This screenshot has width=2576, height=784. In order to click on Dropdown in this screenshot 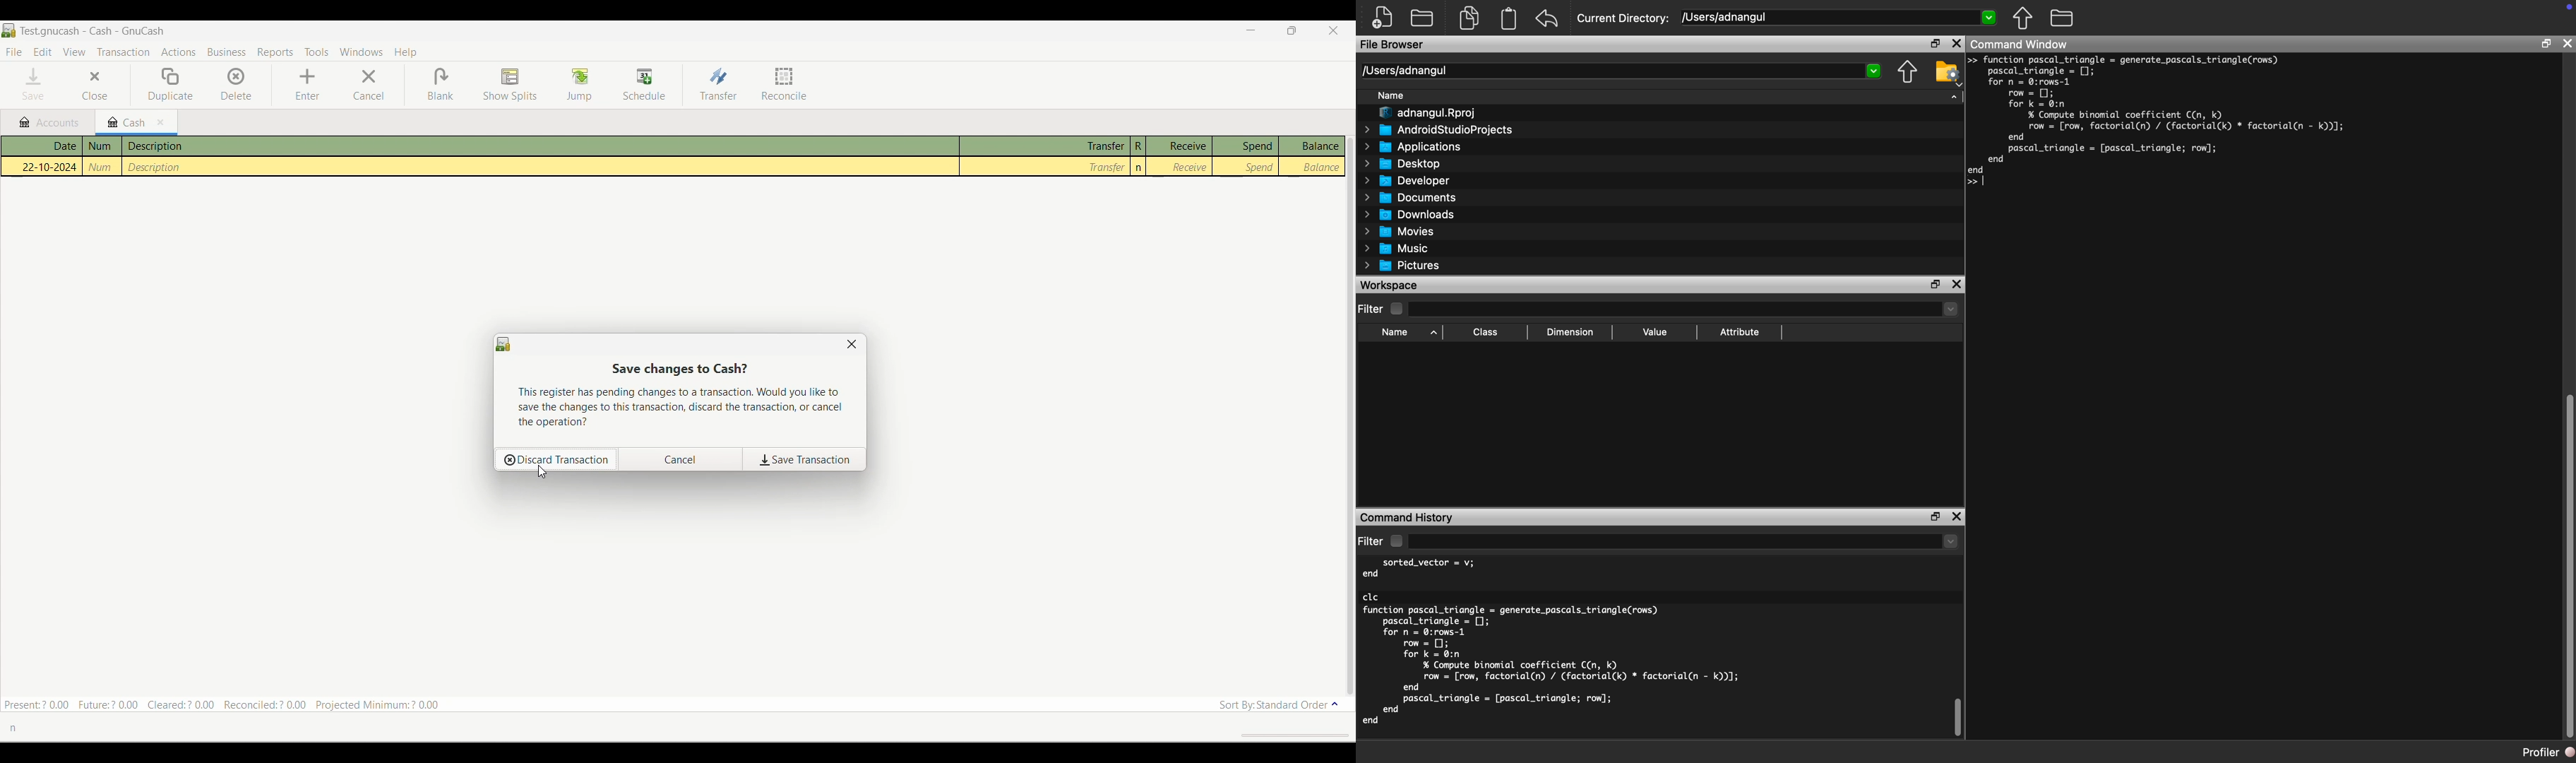, I will do `click(1684, 542)`.